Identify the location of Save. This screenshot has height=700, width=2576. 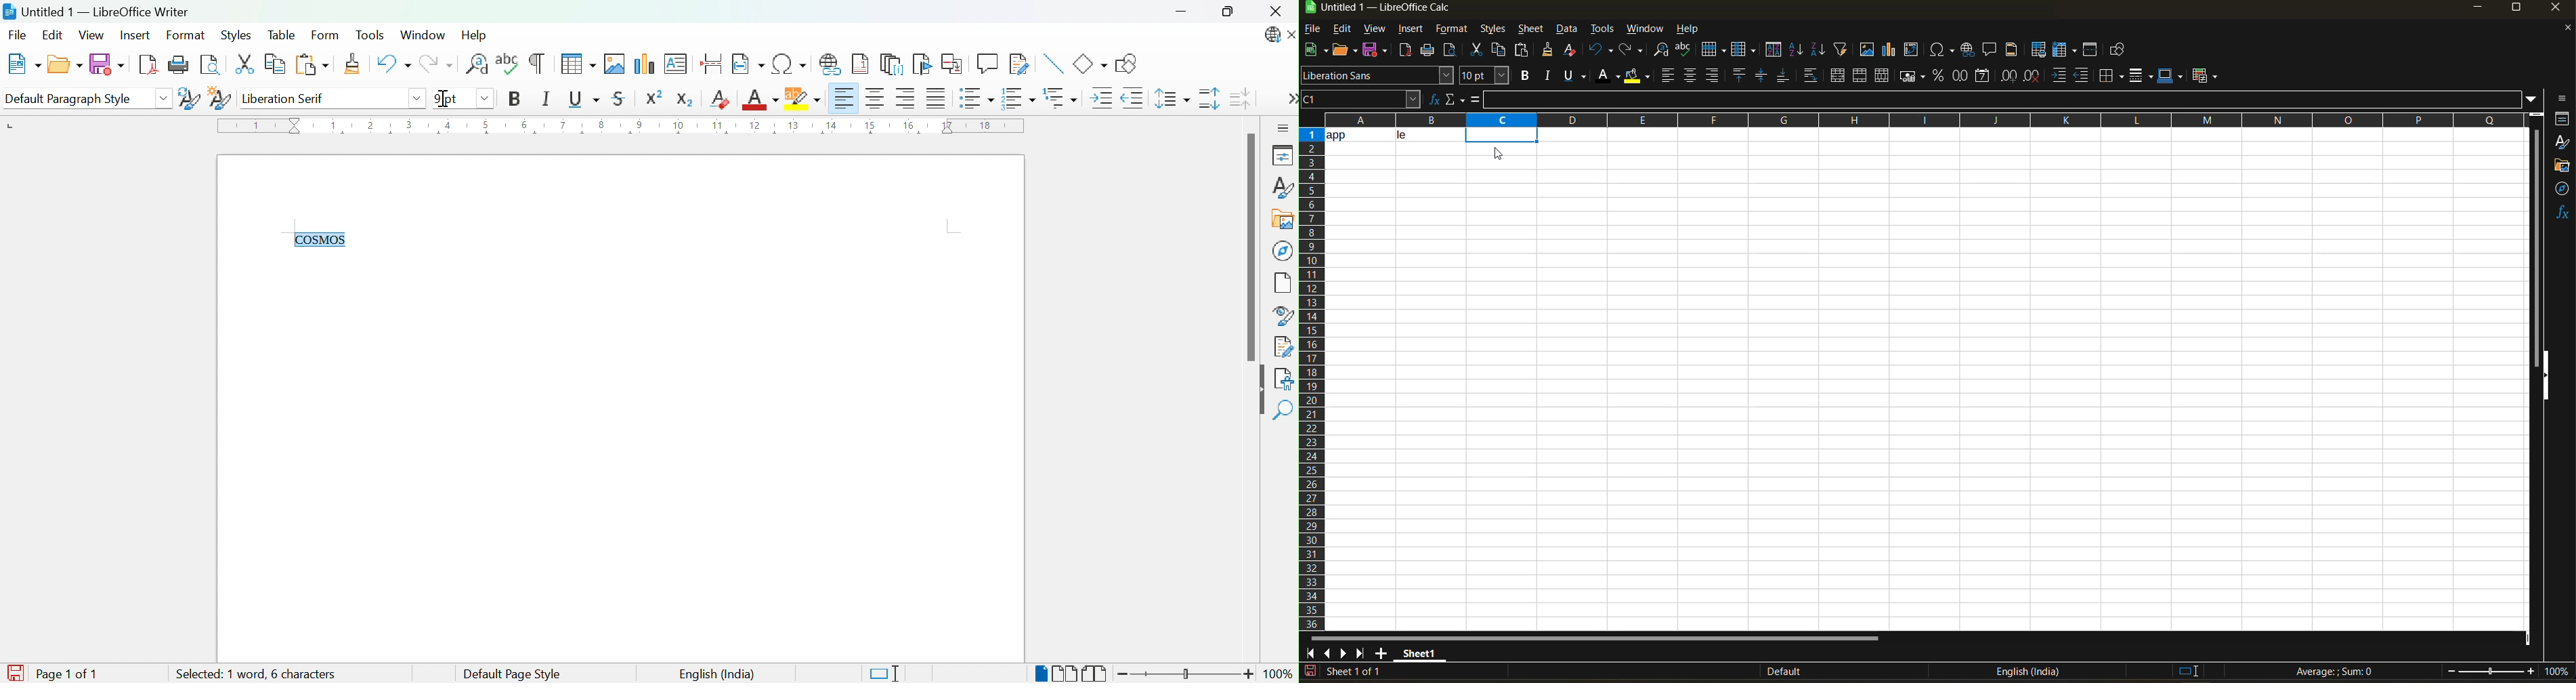
(106, 65).